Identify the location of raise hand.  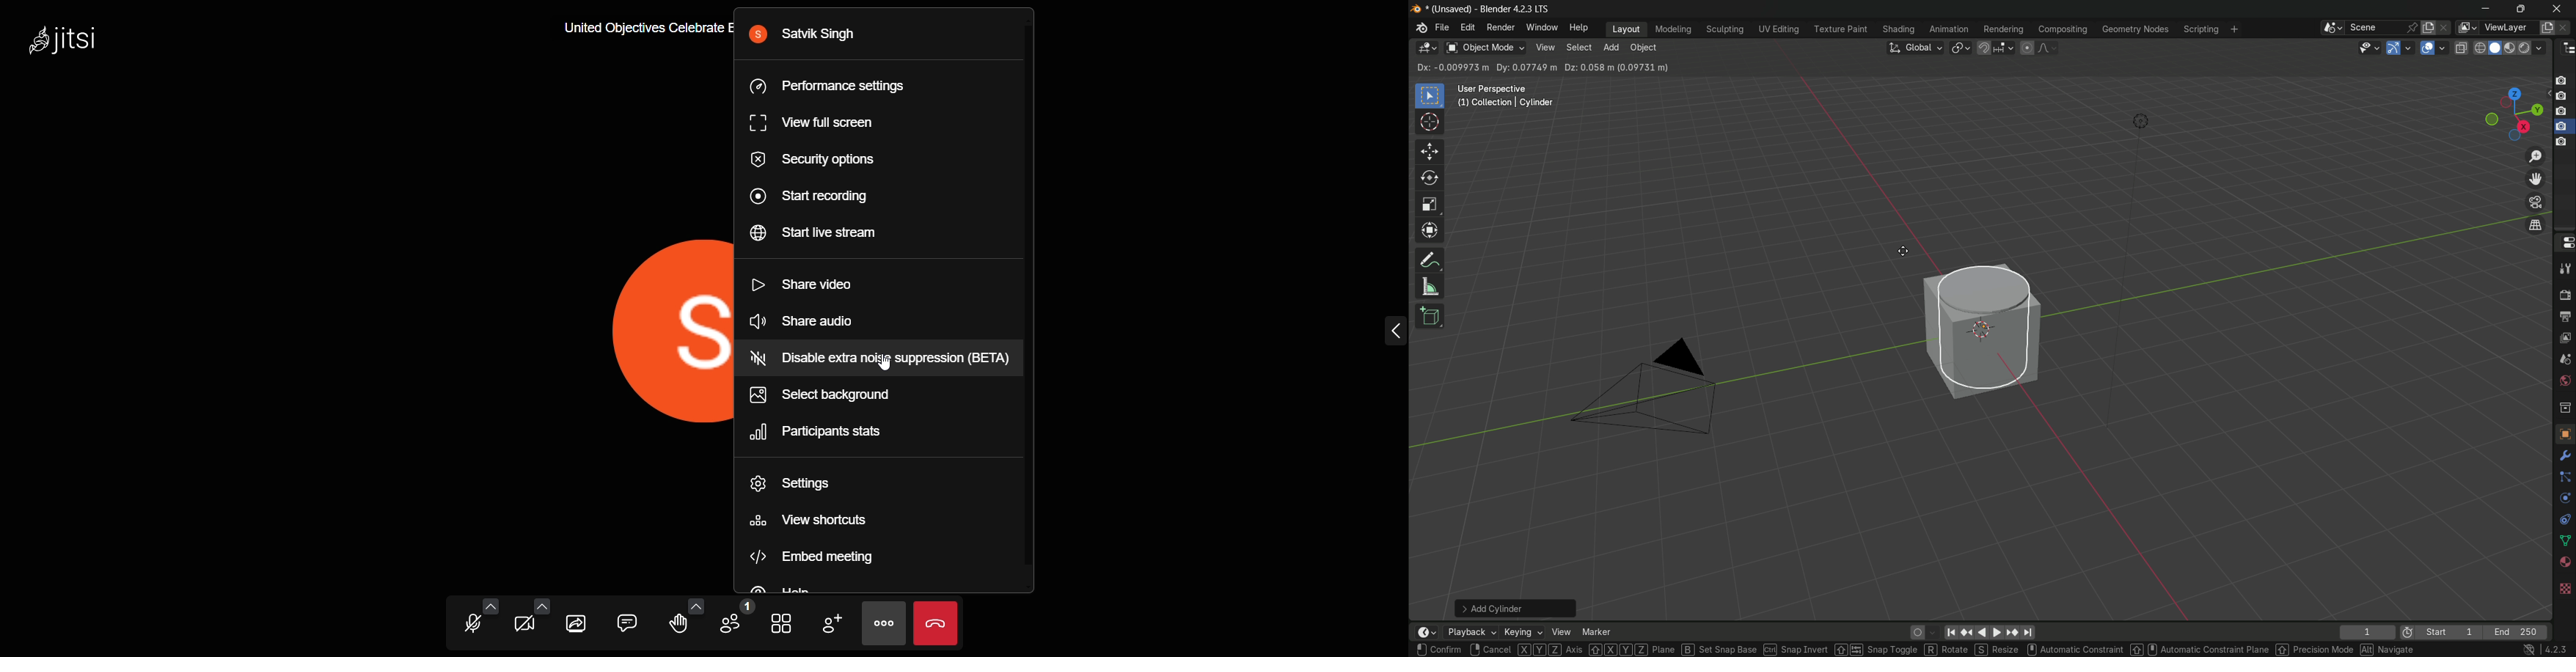
(676, 624).